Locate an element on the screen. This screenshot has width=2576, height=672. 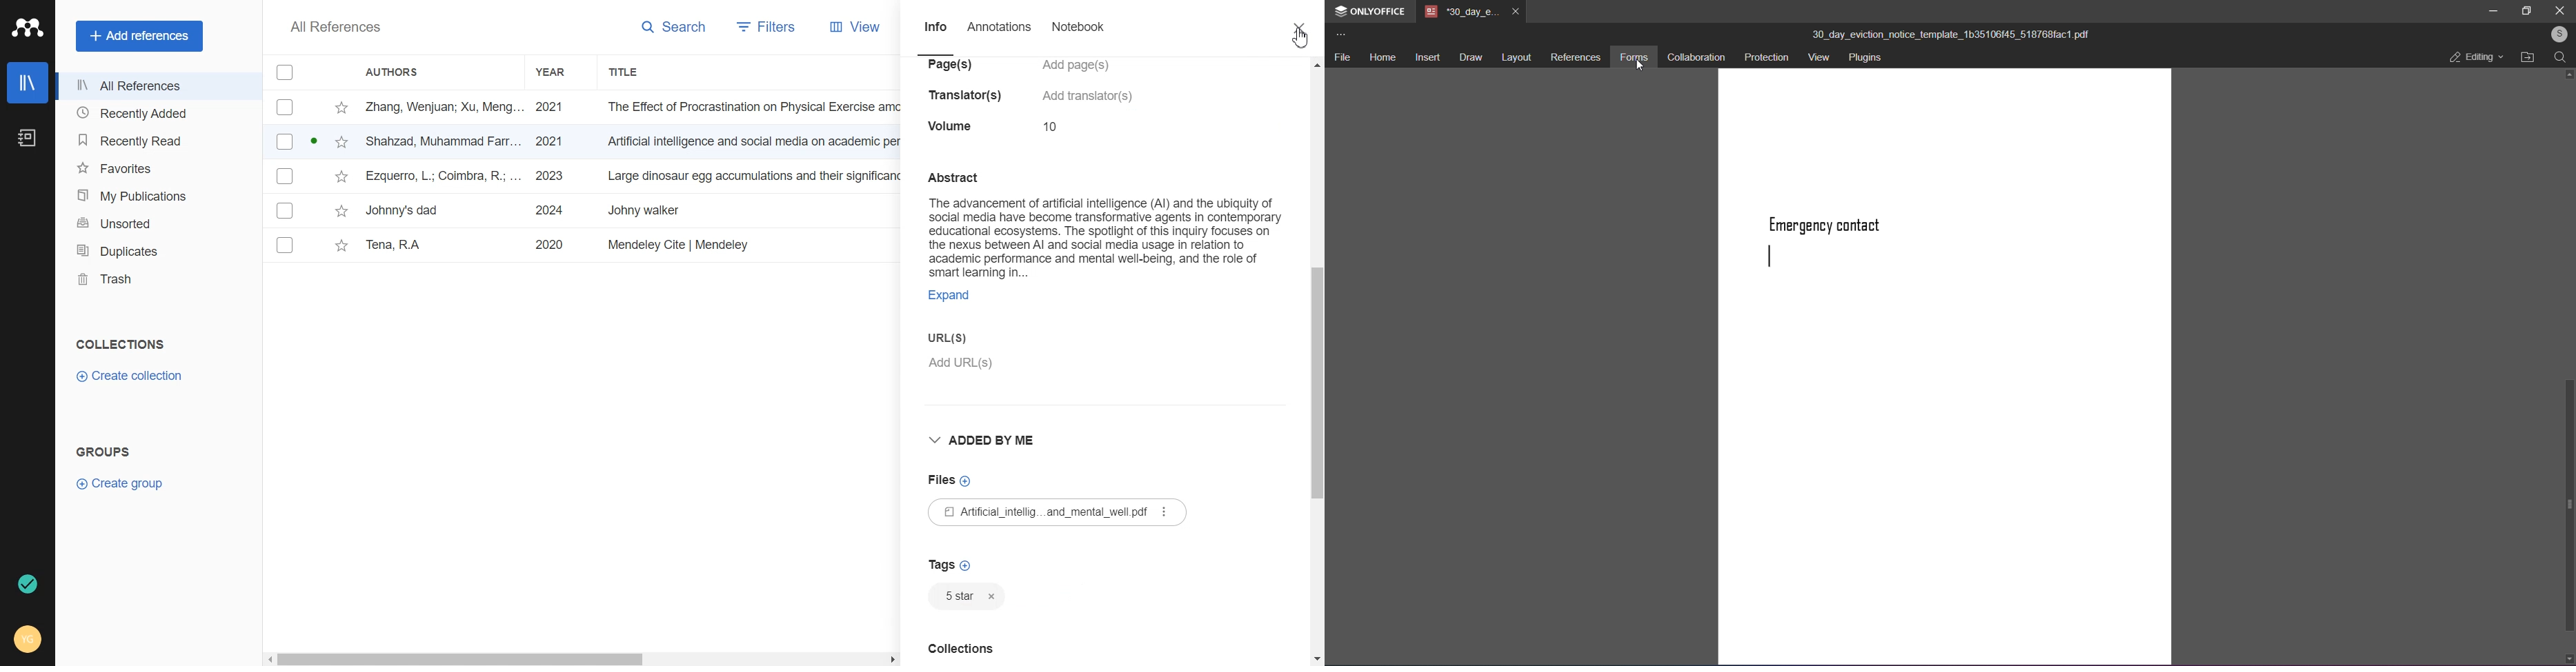
view is located at coordinates (1819, 58).